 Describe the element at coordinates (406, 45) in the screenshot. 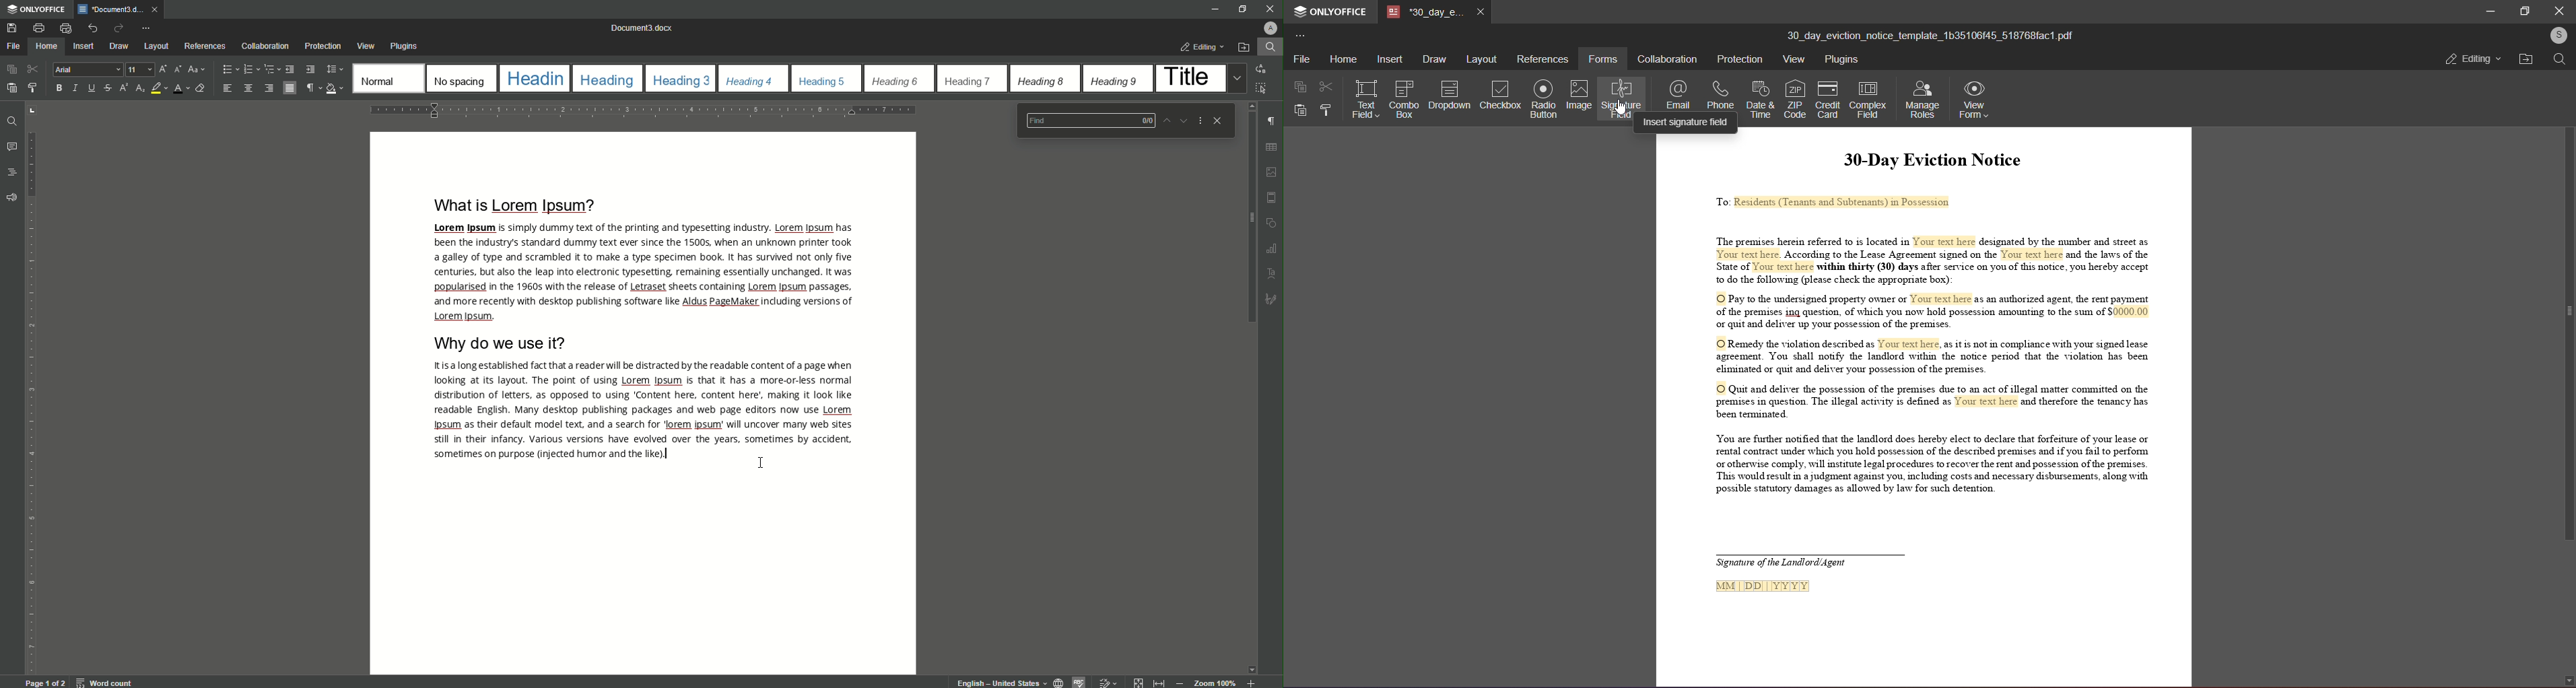

I see `Plugins` at that location.